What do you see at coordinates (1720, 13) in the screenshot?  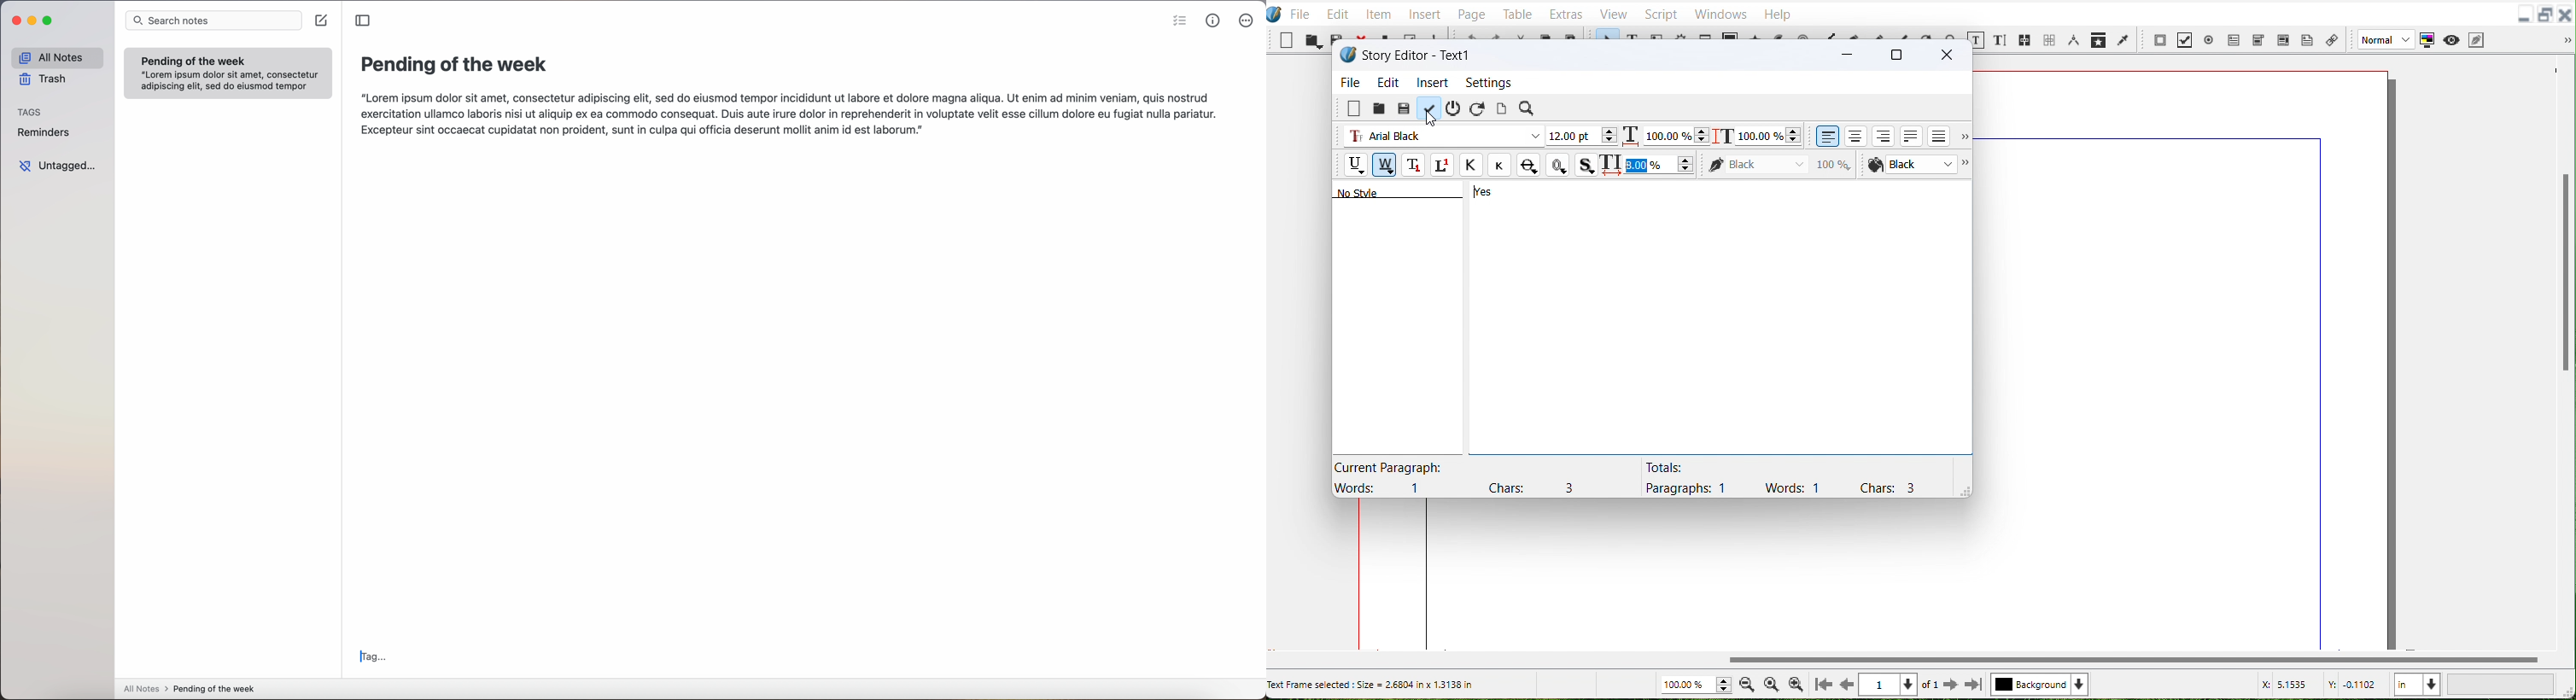 I see `Windows` at bounding box center [1720, 13].